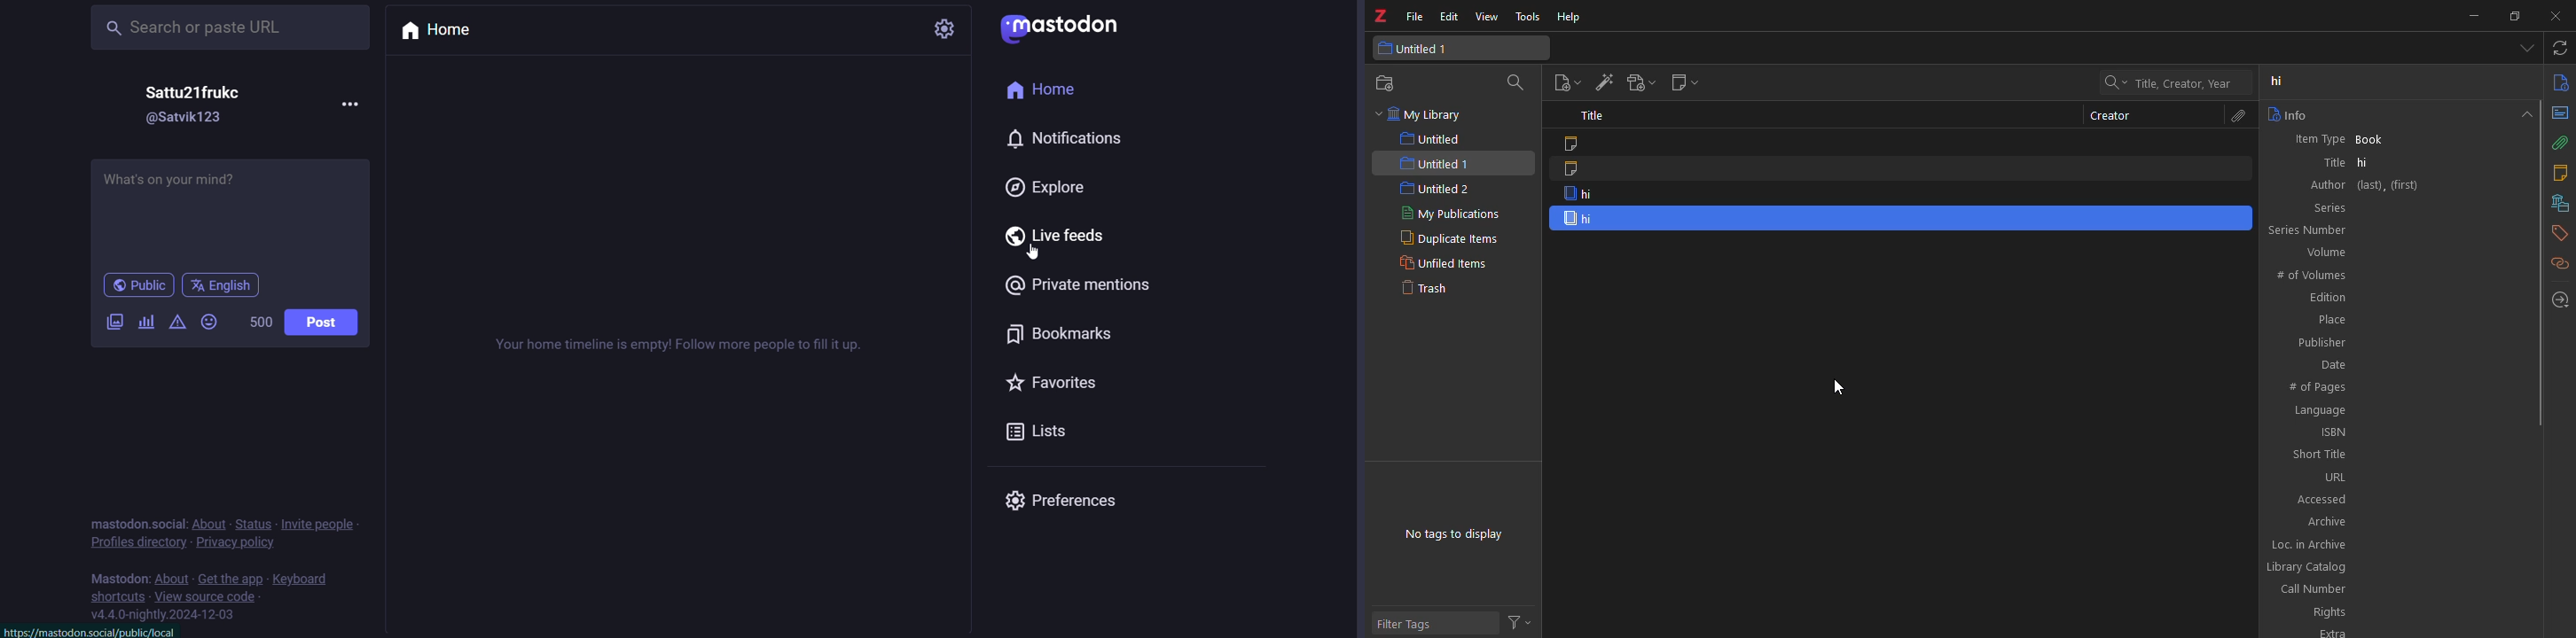  What do you see at coordinates (2369, 160) in the screenshot?
I see `hi` at bounding box center [2369, 160].